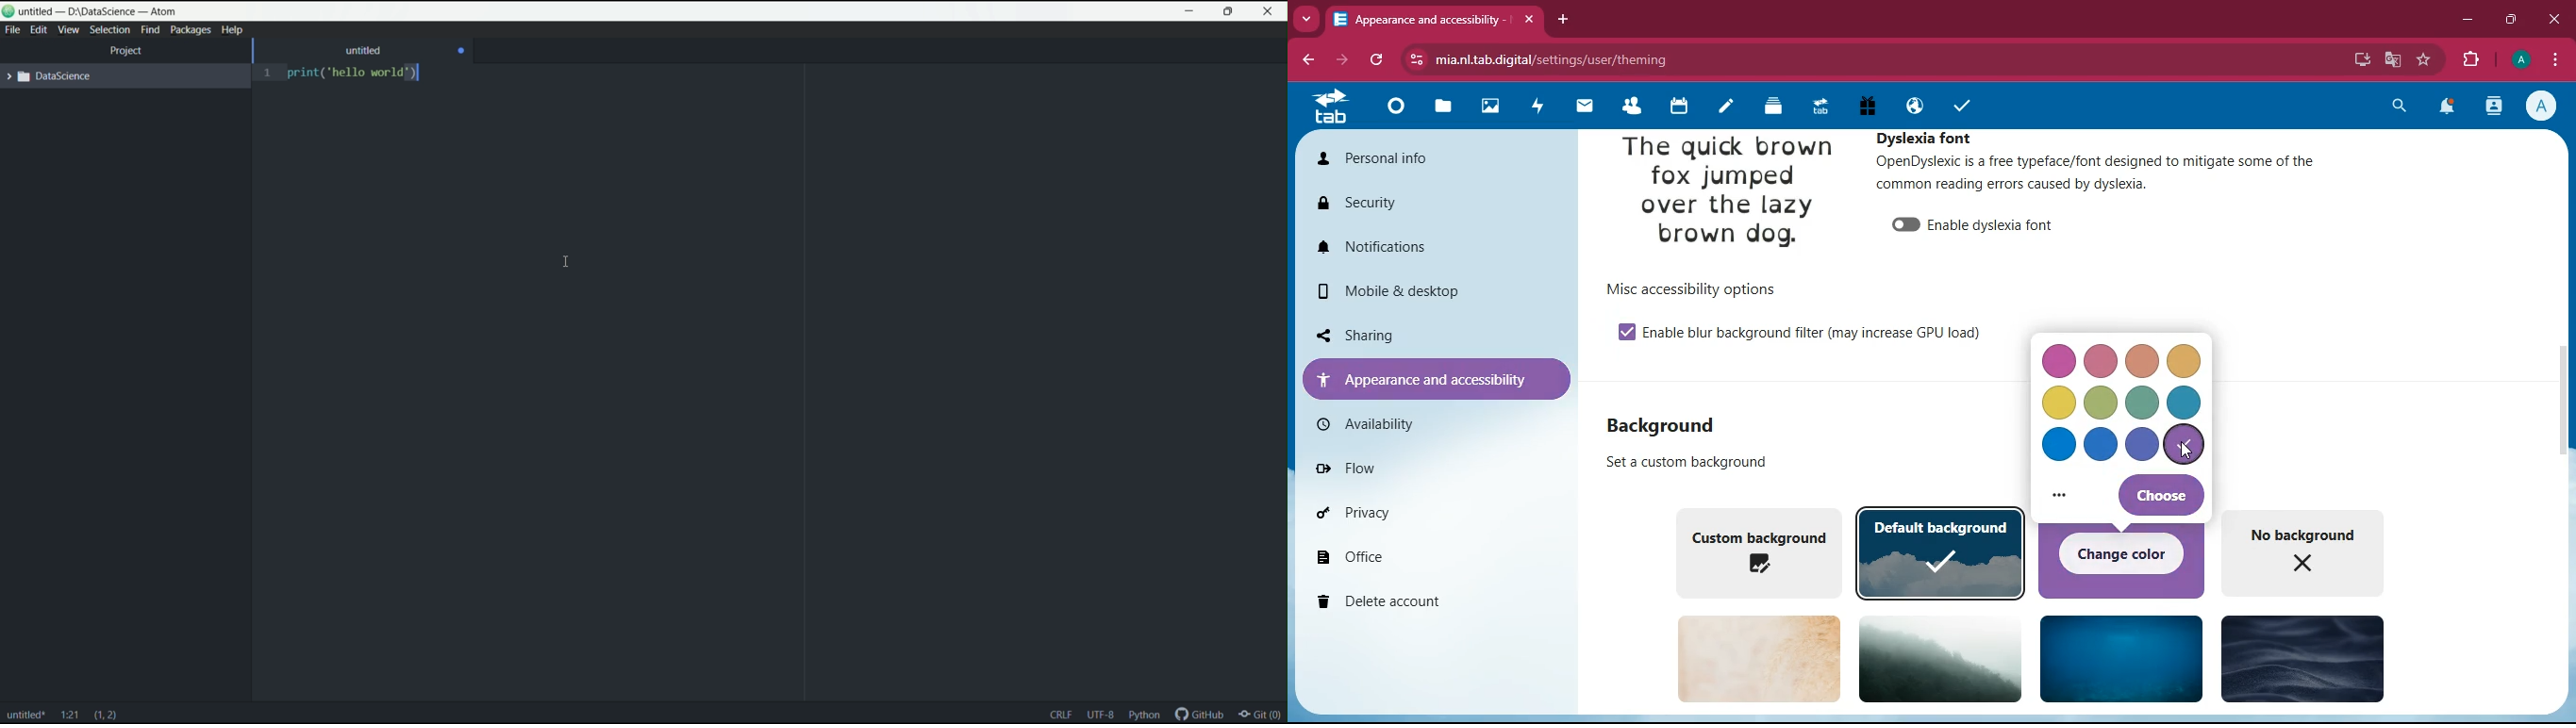  Describe the element at coordinates (1819, 107) in the screenshot. I see `tab` at that location.